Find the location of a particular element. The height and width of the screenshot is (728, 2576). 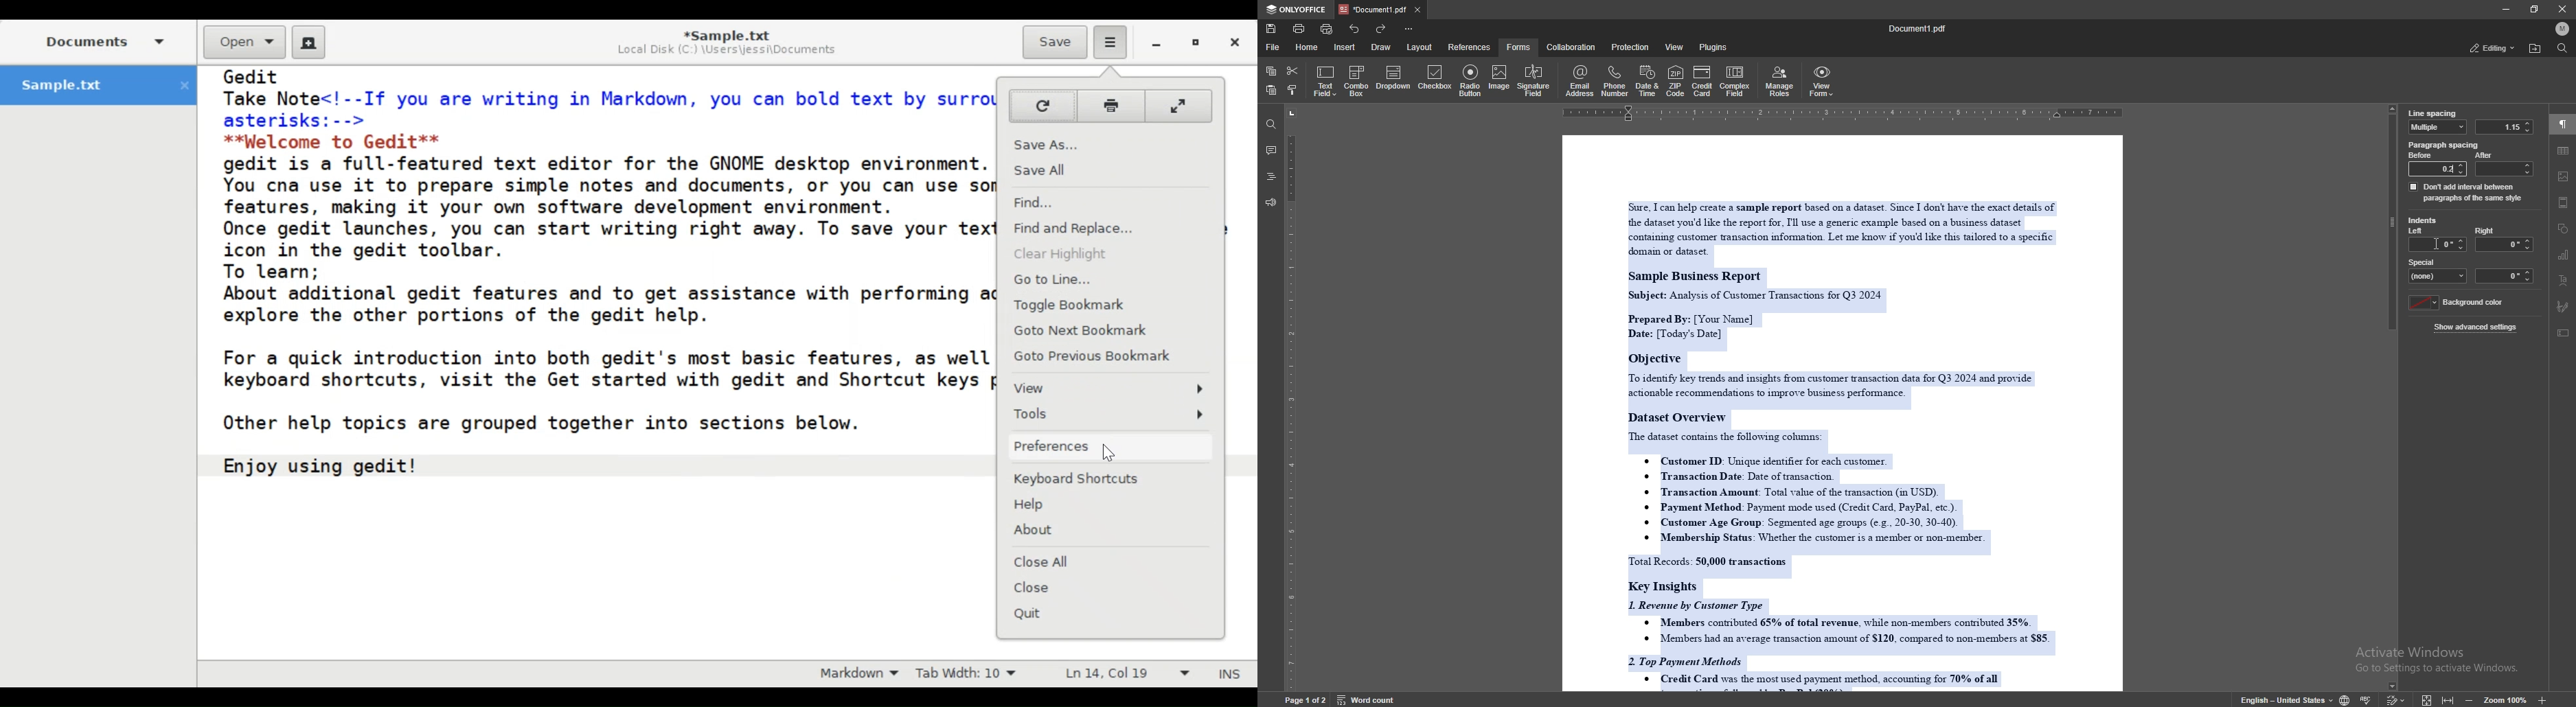

track change is located at coordinates (2396, 698).